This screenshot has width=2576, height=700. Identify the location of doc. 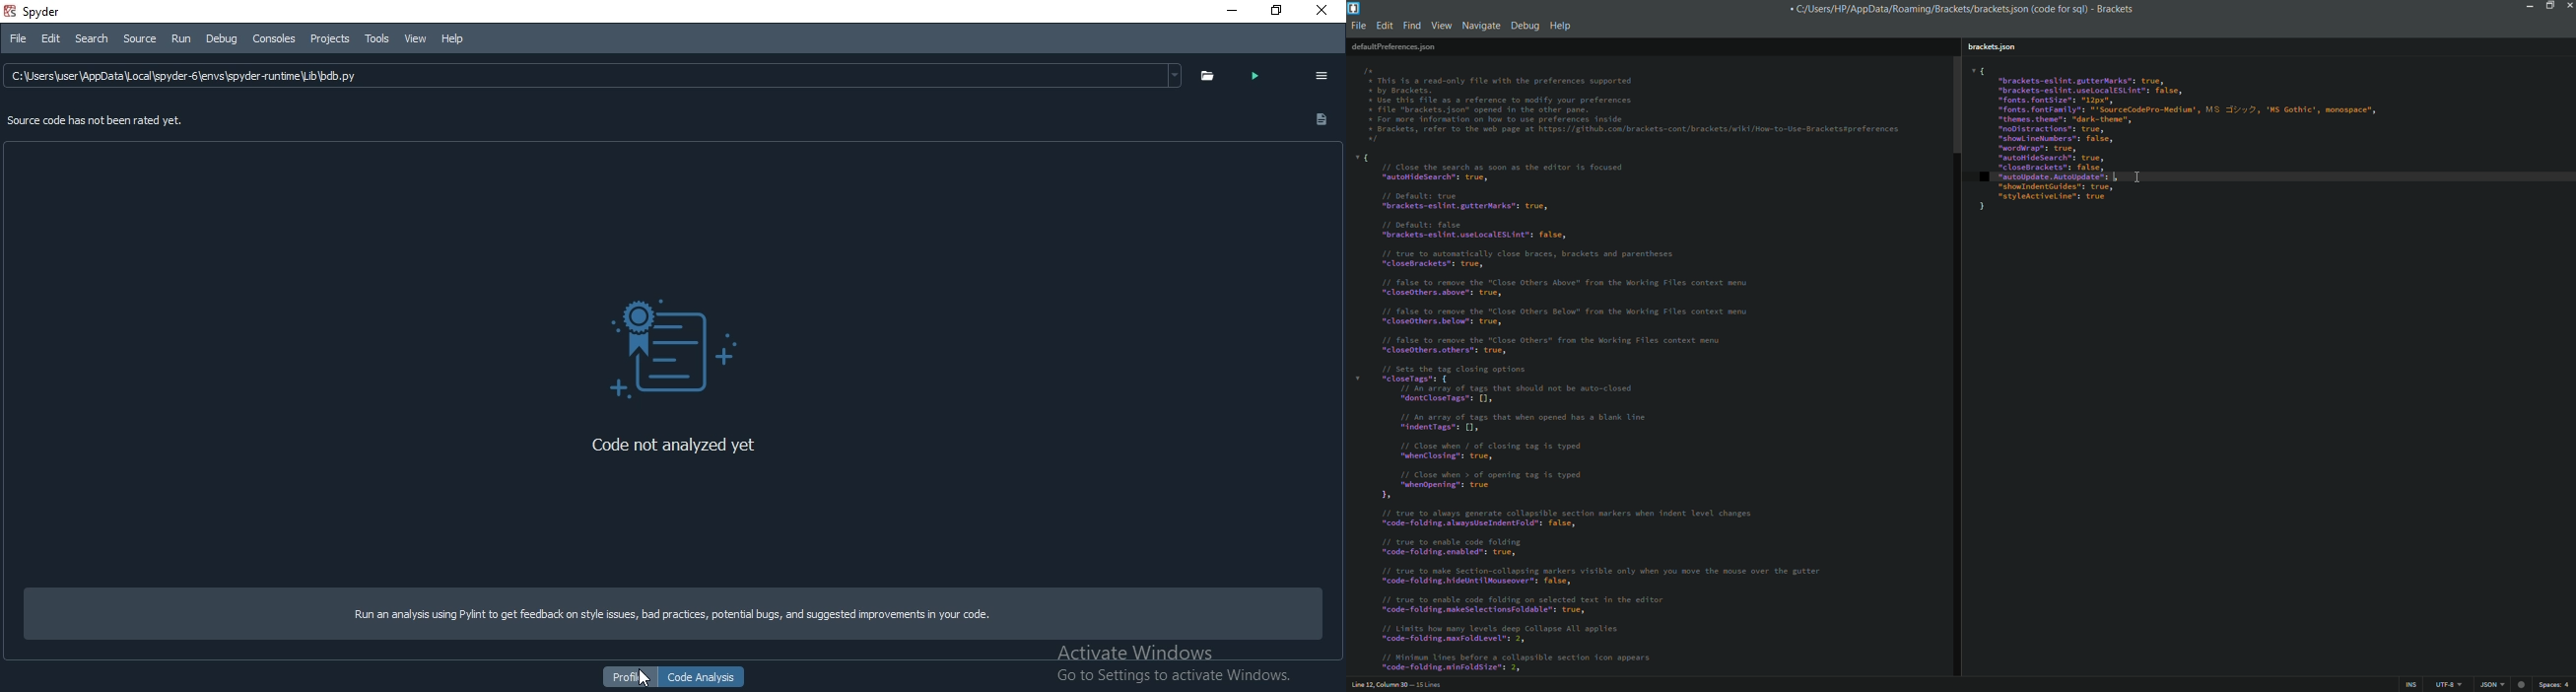
(1318, 119).